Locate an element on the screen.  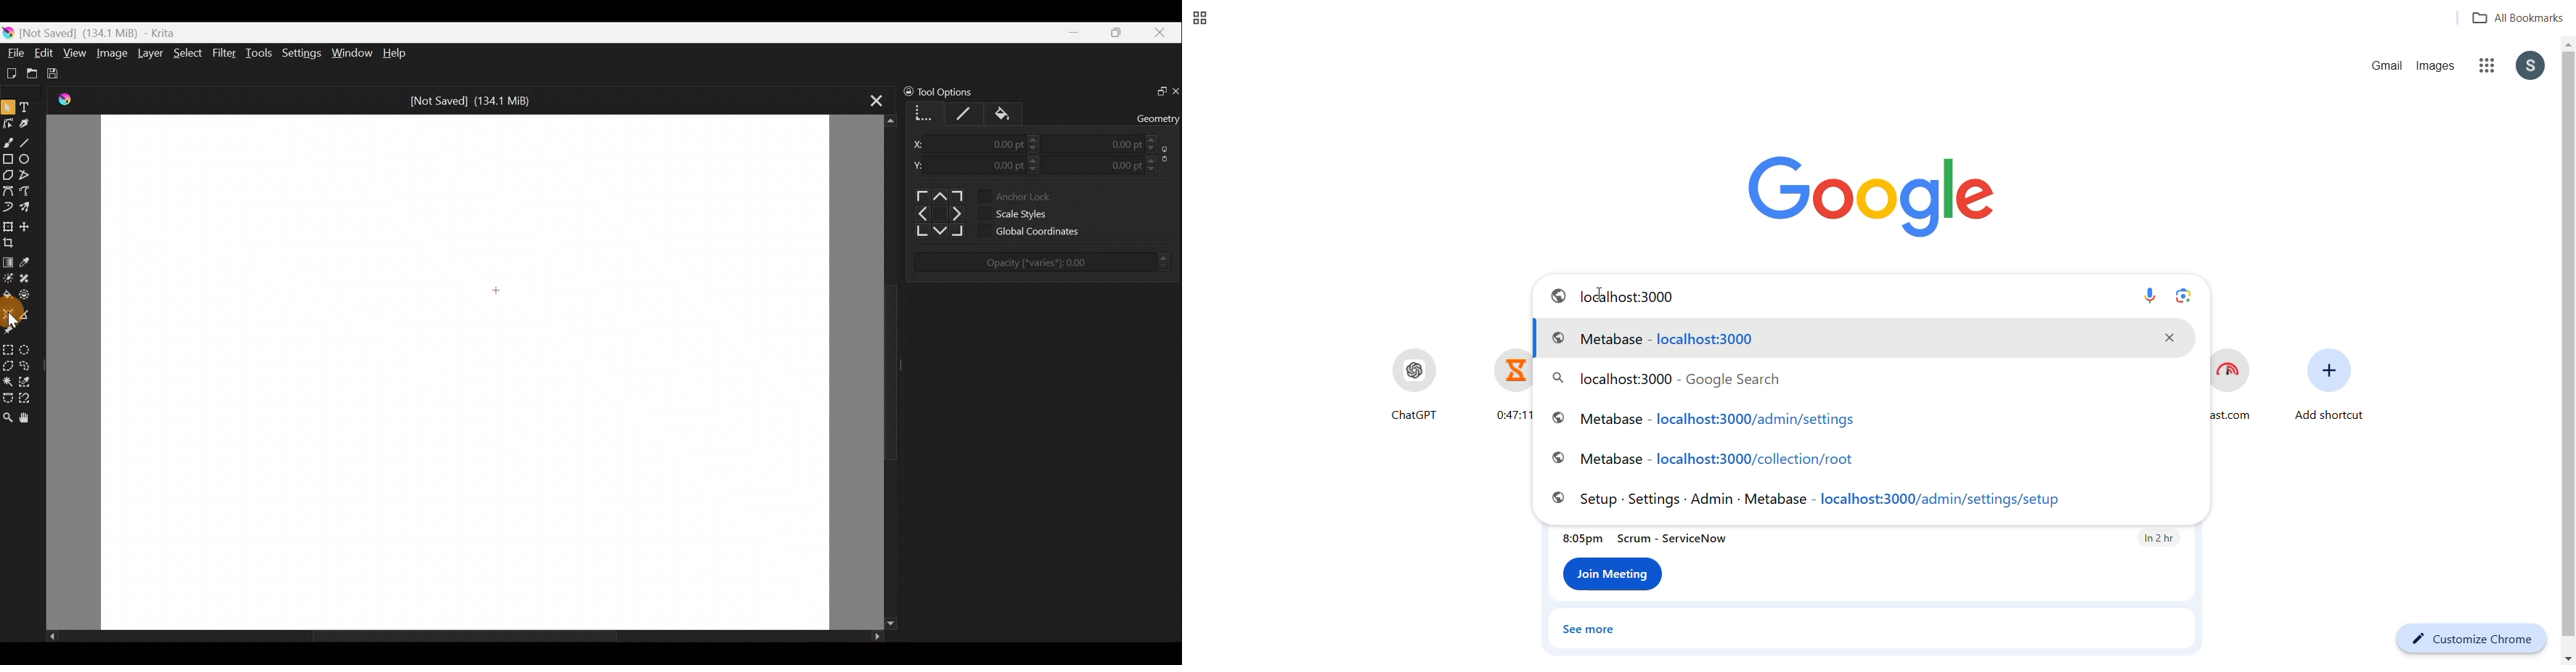
Close docker is located at coordinates (1175, 91).